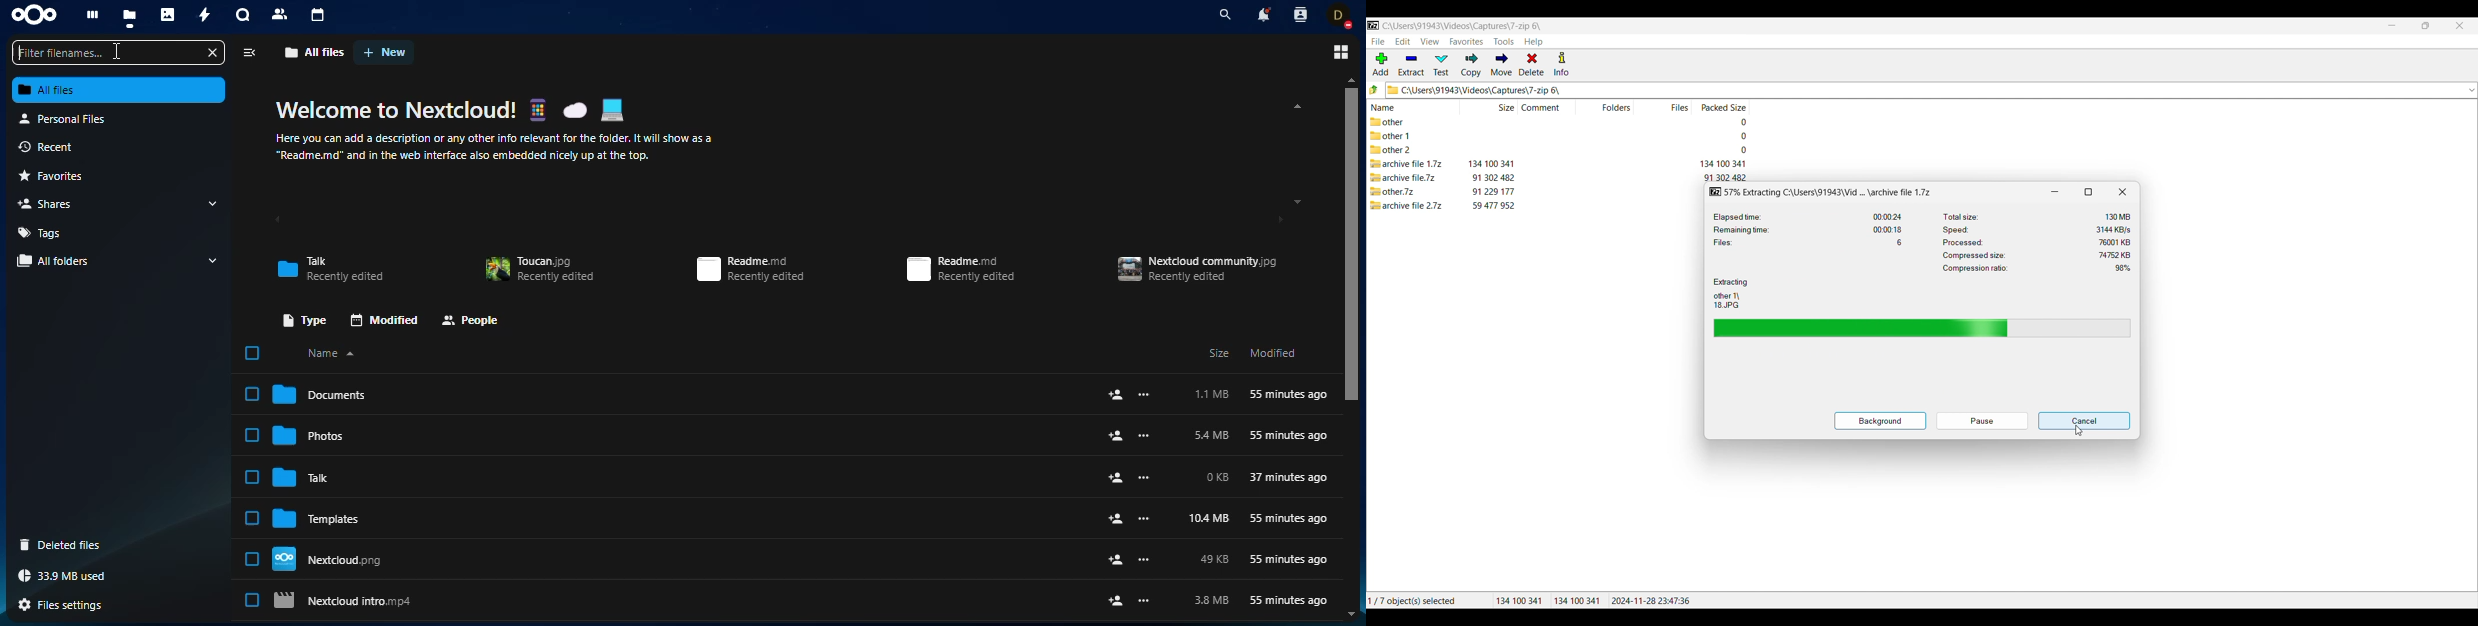 The image size is (2492, 644). Describe the element at coordinates (1441, 65) in the screenshot. I see `Test` at that location.